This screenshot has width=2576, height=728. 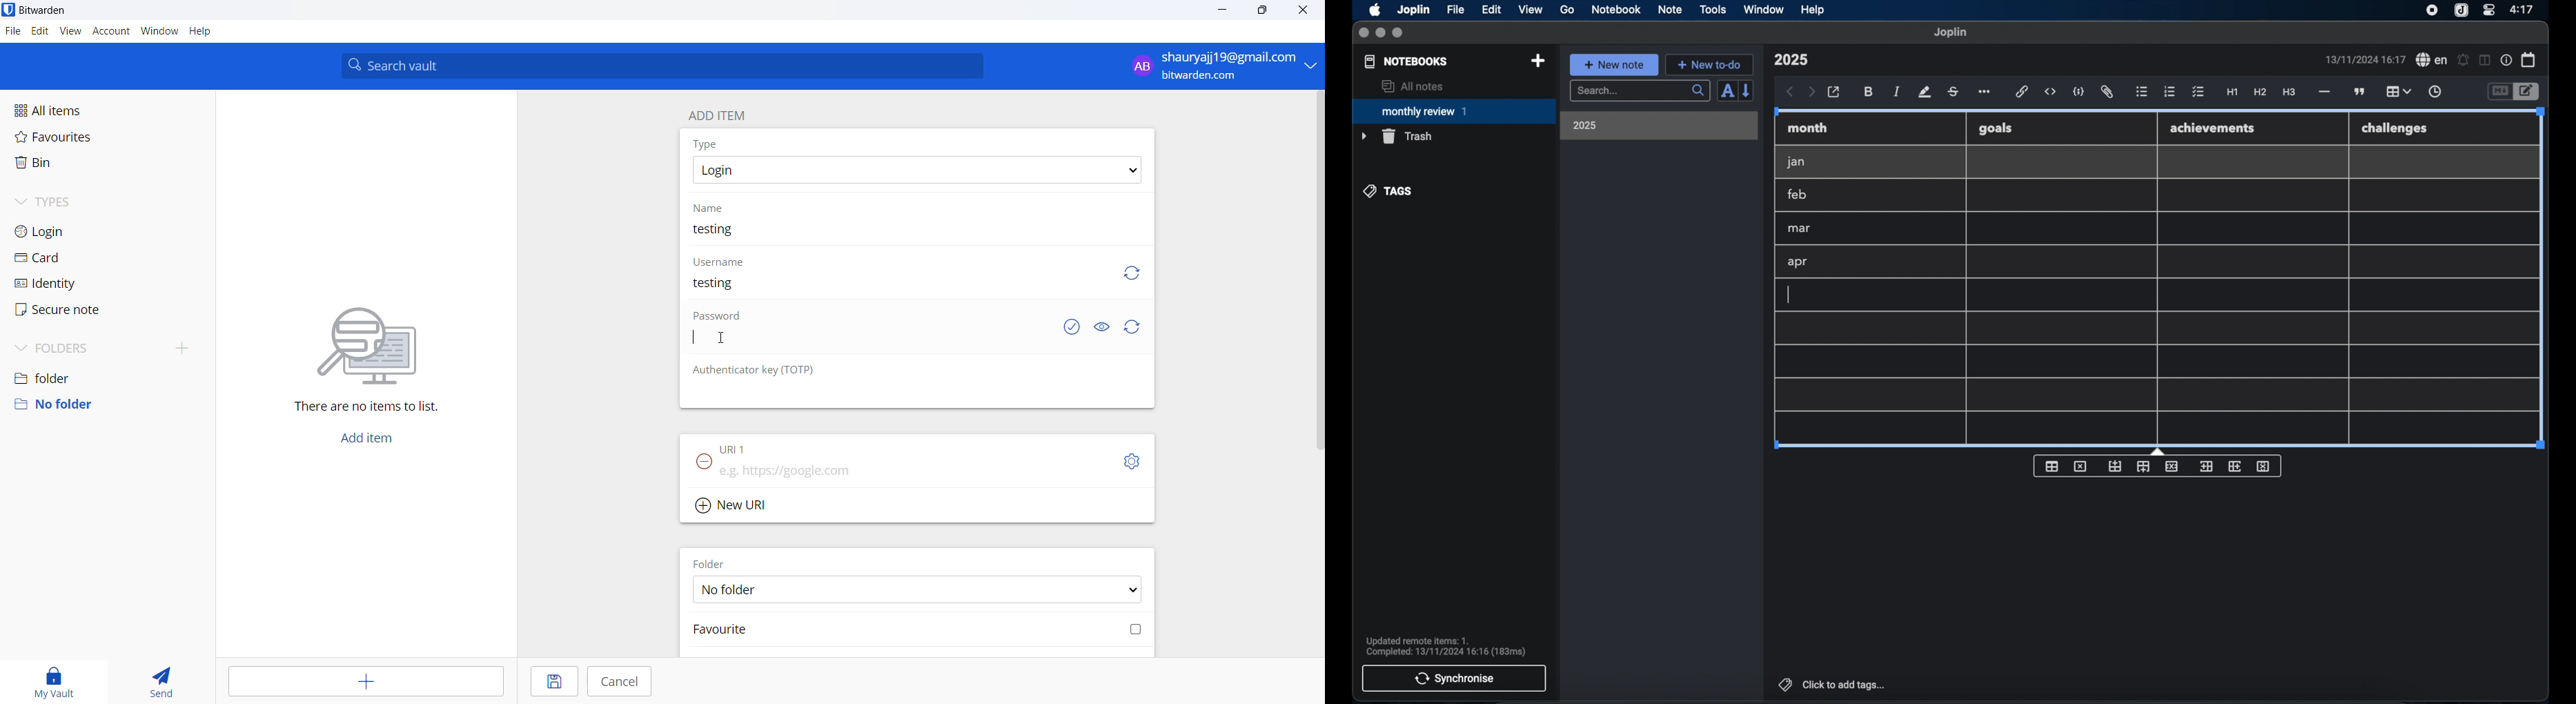 What do you see at coordinates (1640, 92) in the screenshot?
I see `search bar` at bounding box center [1640, 92].